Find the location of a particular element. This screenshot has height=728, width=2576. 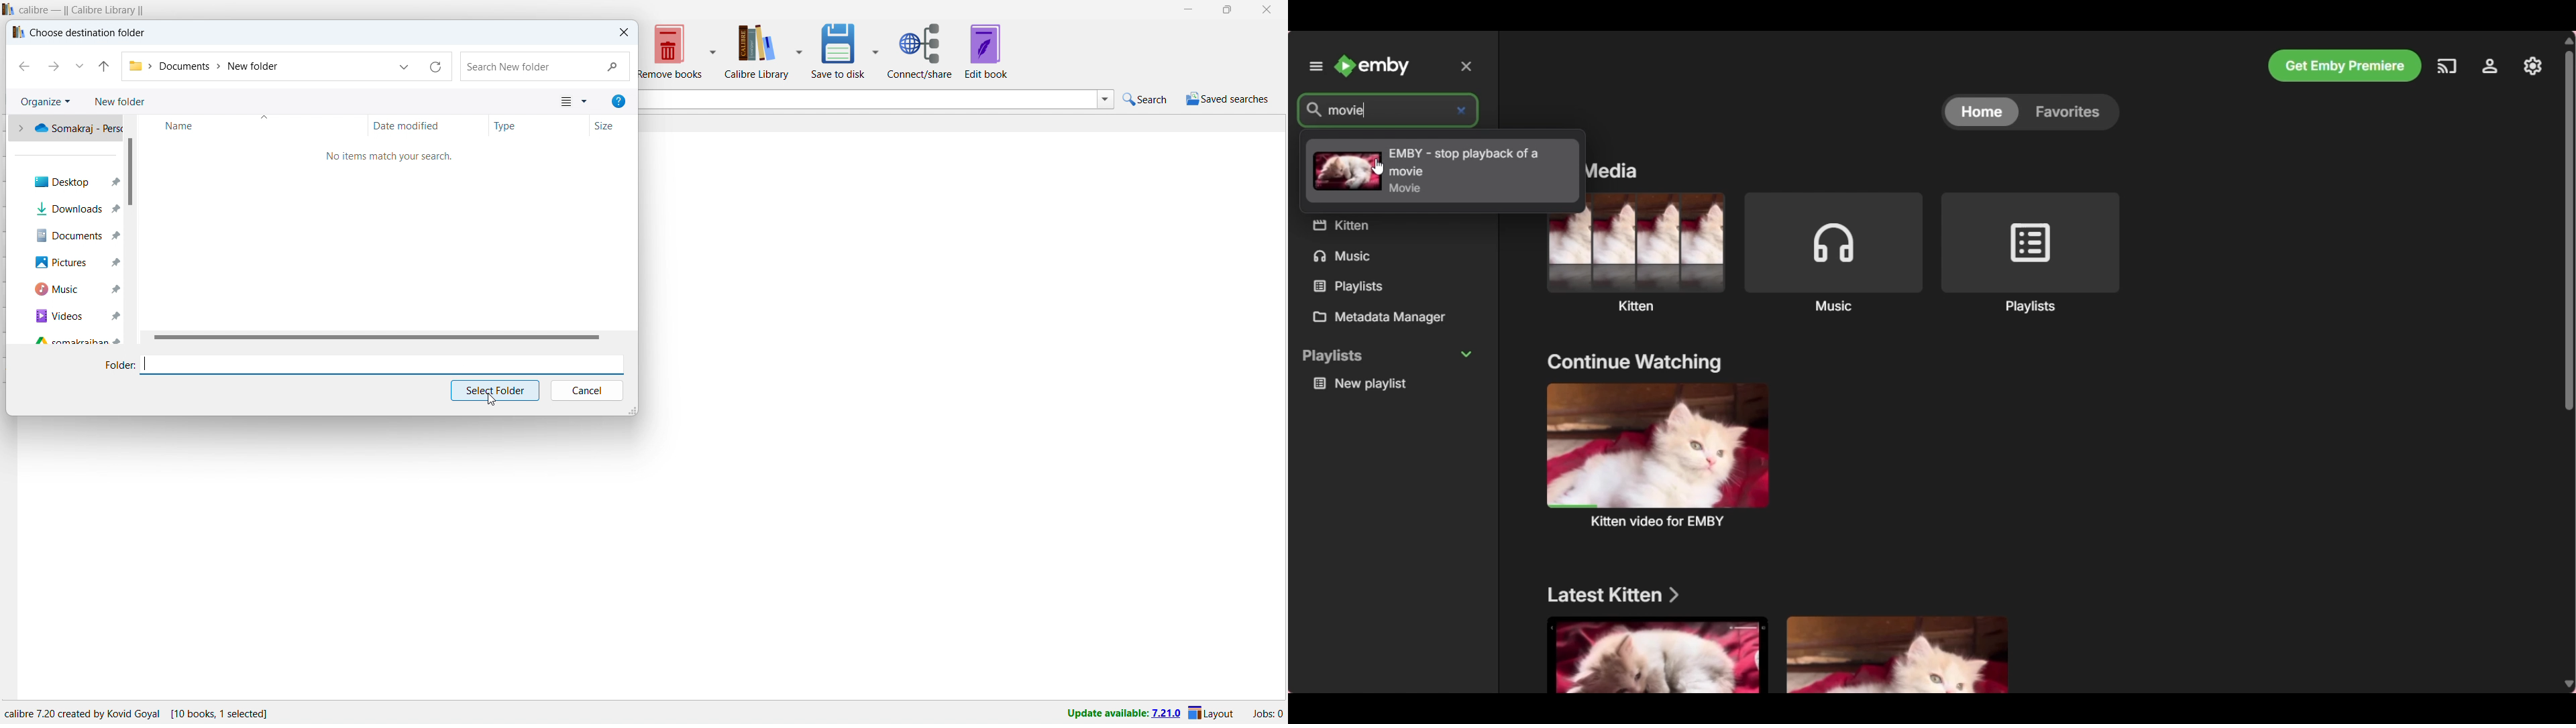

minimize is located at coordinates (1190, 9).